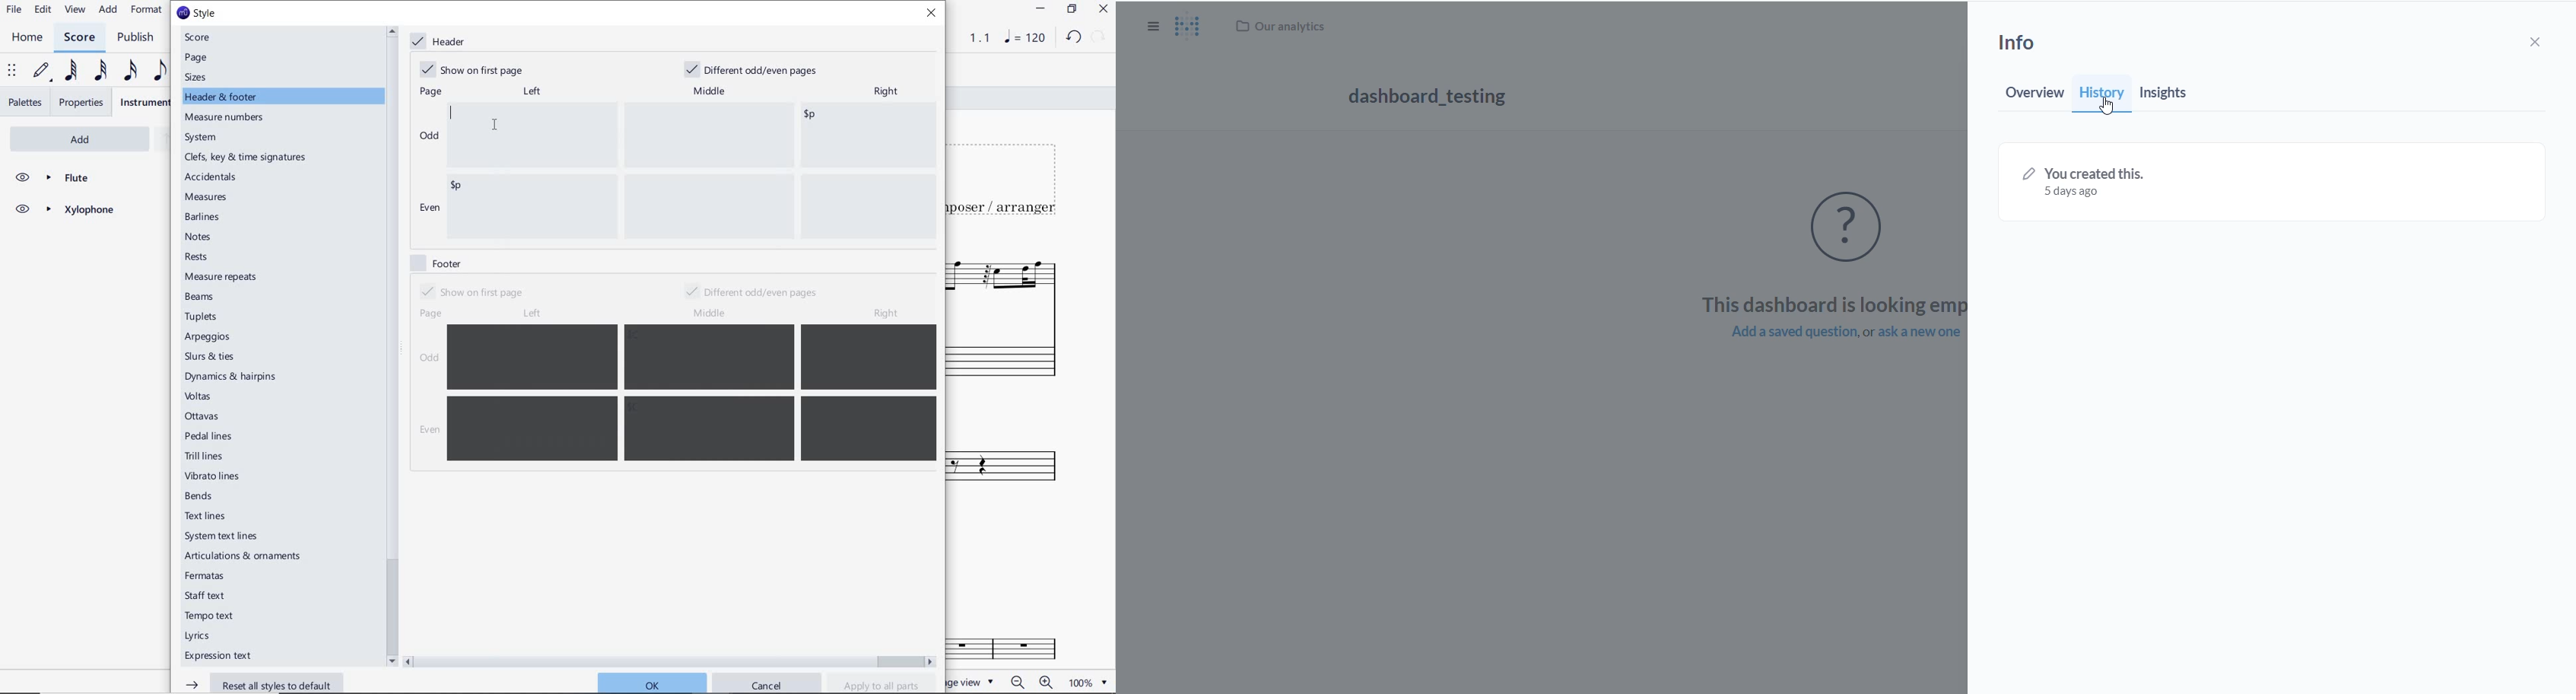 This screenshot has width=2576, height=700. I want to click on dynamics & hairpins, so click(233, 377).